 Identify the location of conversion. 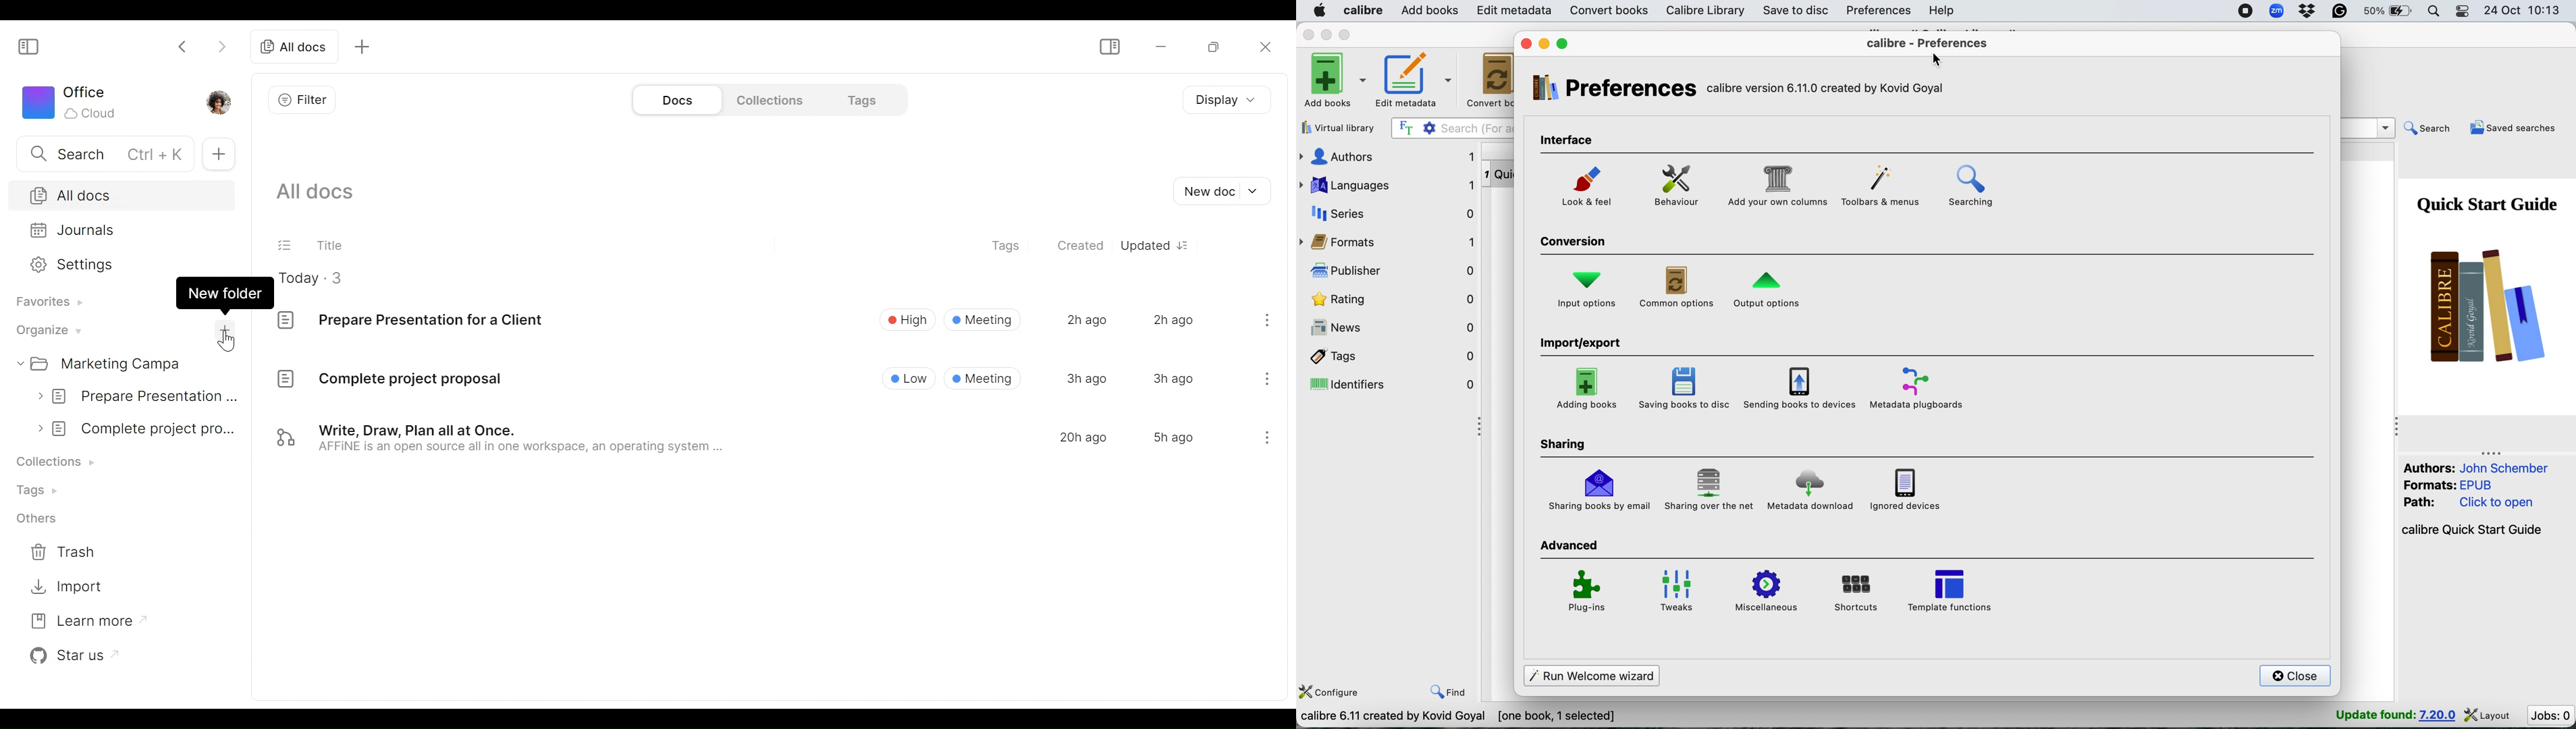
(1580, 241).